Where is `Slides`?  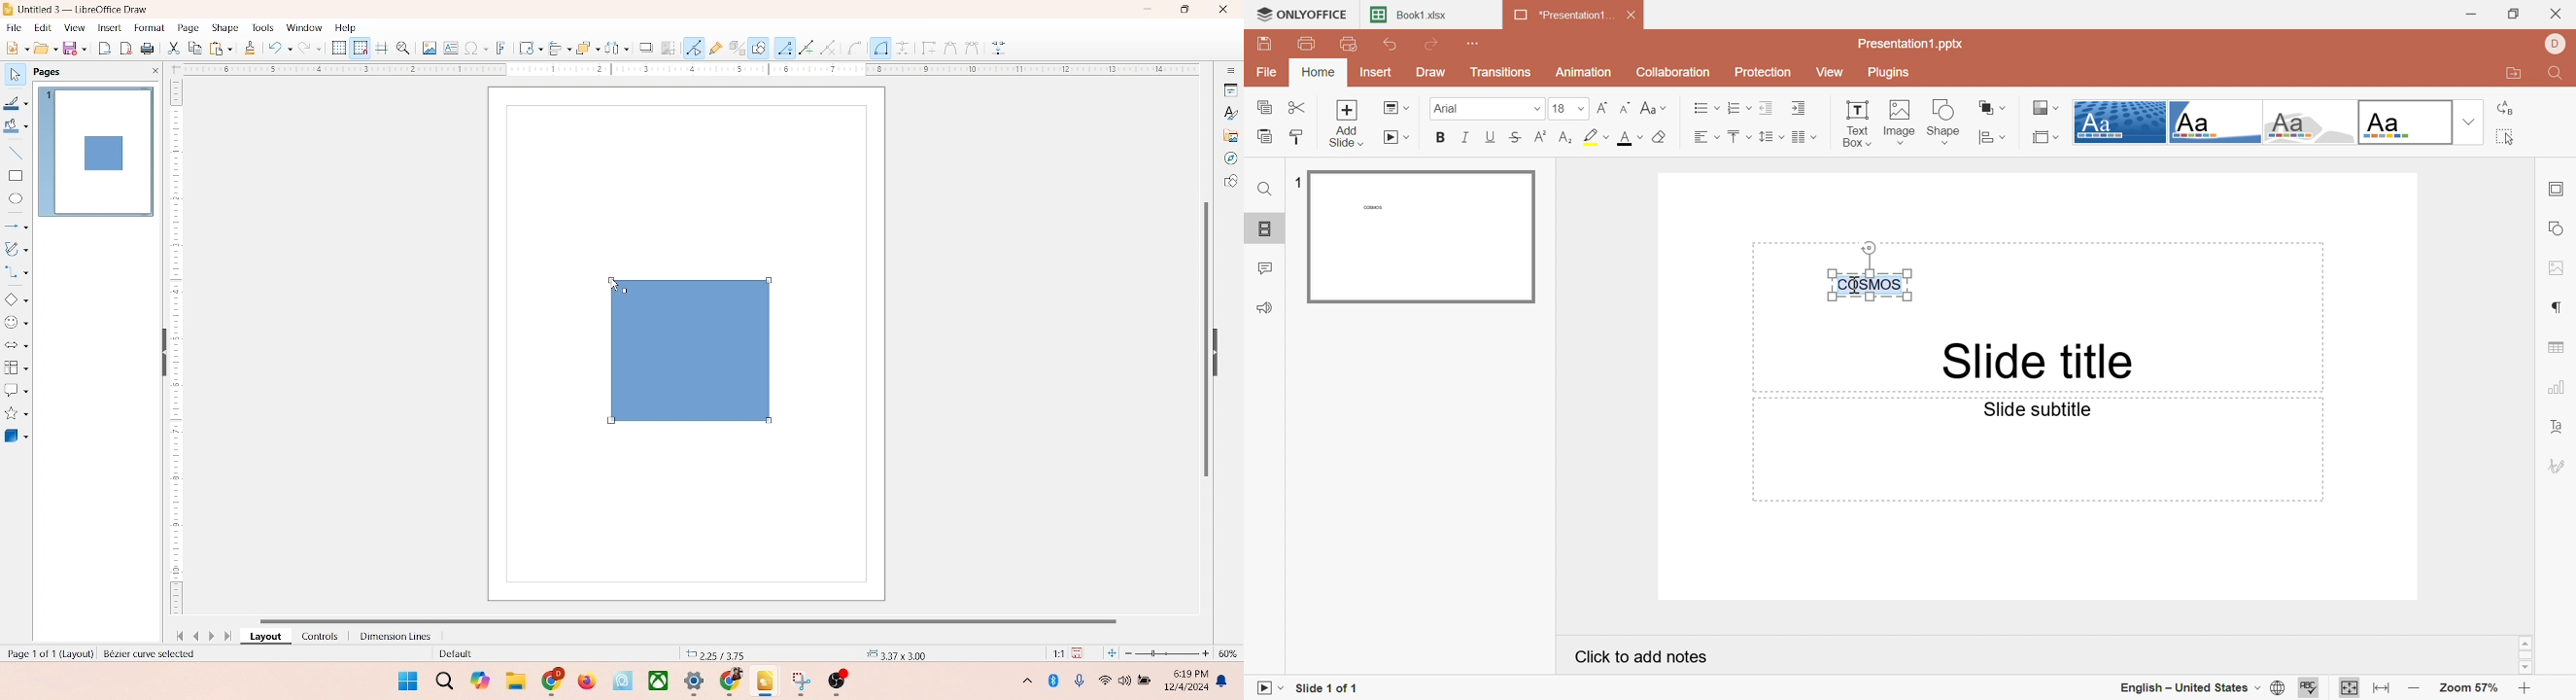
Slides is located at coordinates (1265, 228).